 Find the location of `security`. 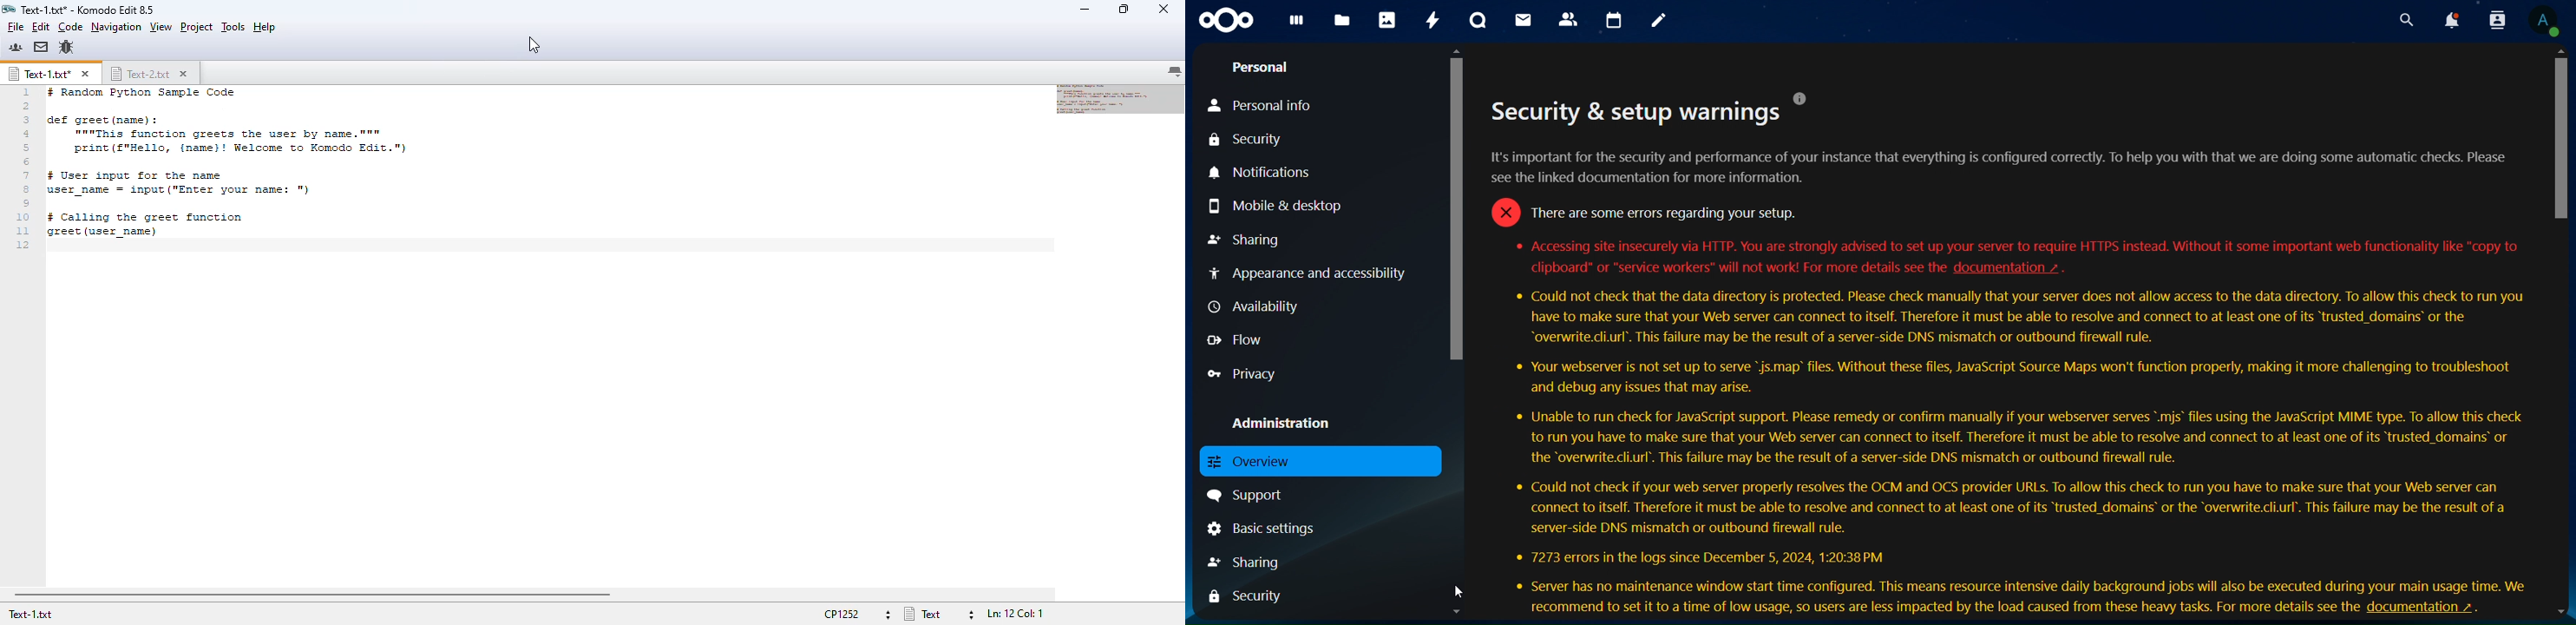

security is located at coordinates (1249, 138).